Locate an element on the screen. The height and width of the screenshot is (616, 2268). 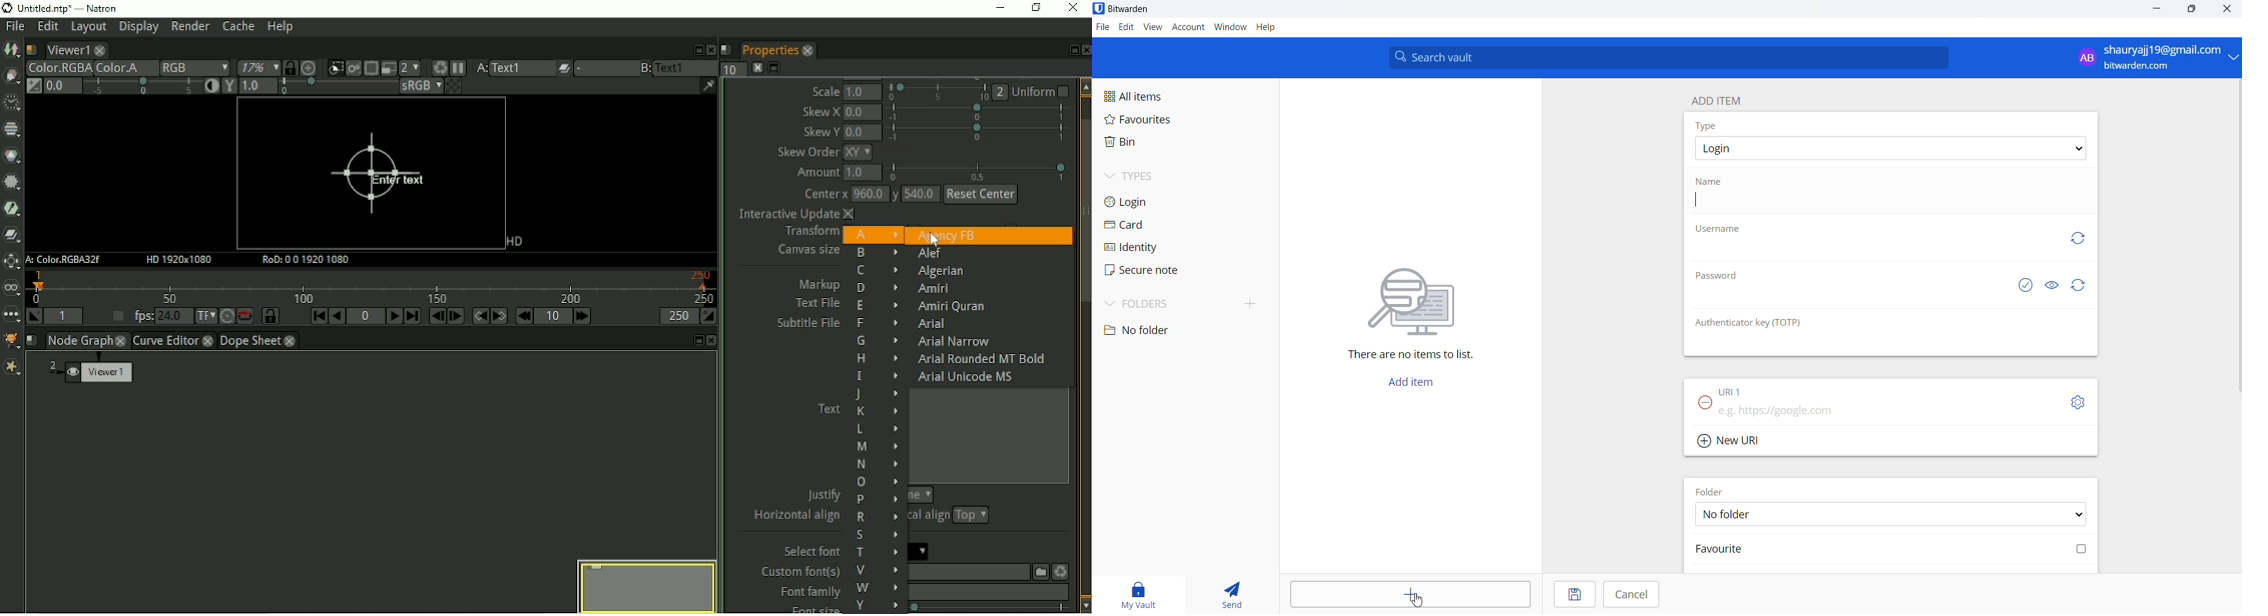
application logo is located at coordinates (1100, 8).